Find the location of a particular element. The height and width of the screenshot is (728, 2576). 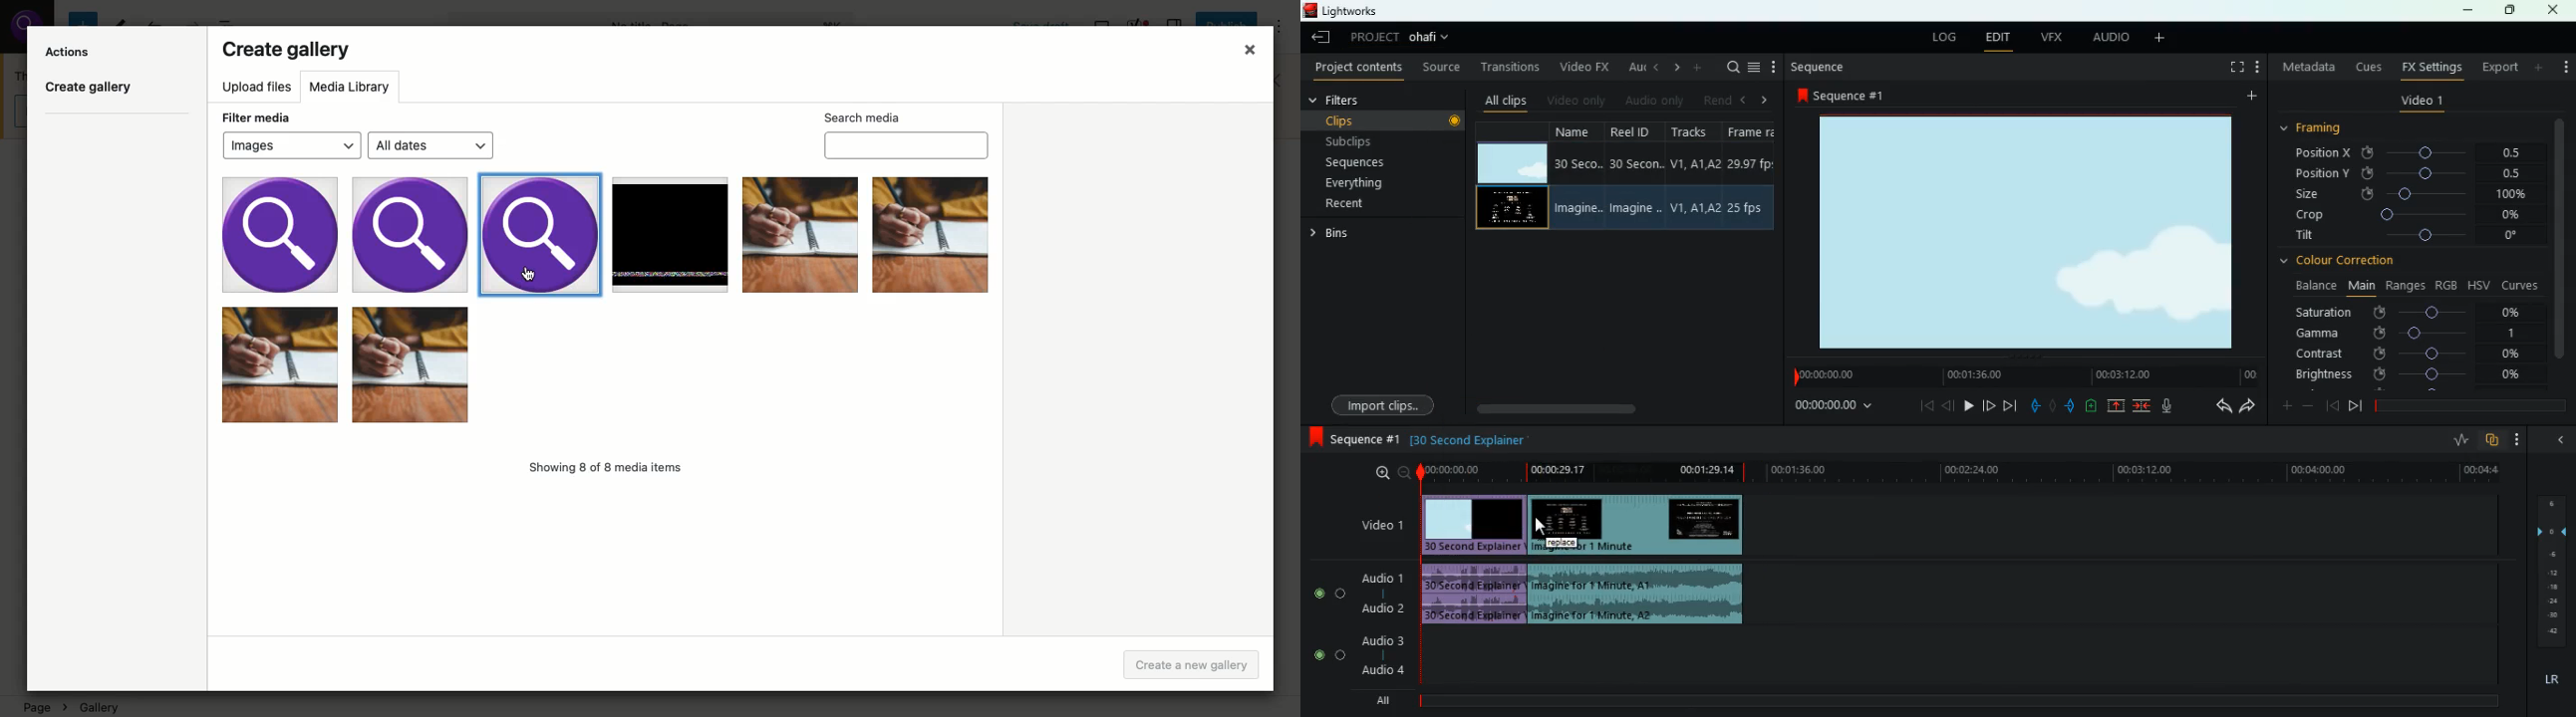

more is located at coordinates (1699, 67).